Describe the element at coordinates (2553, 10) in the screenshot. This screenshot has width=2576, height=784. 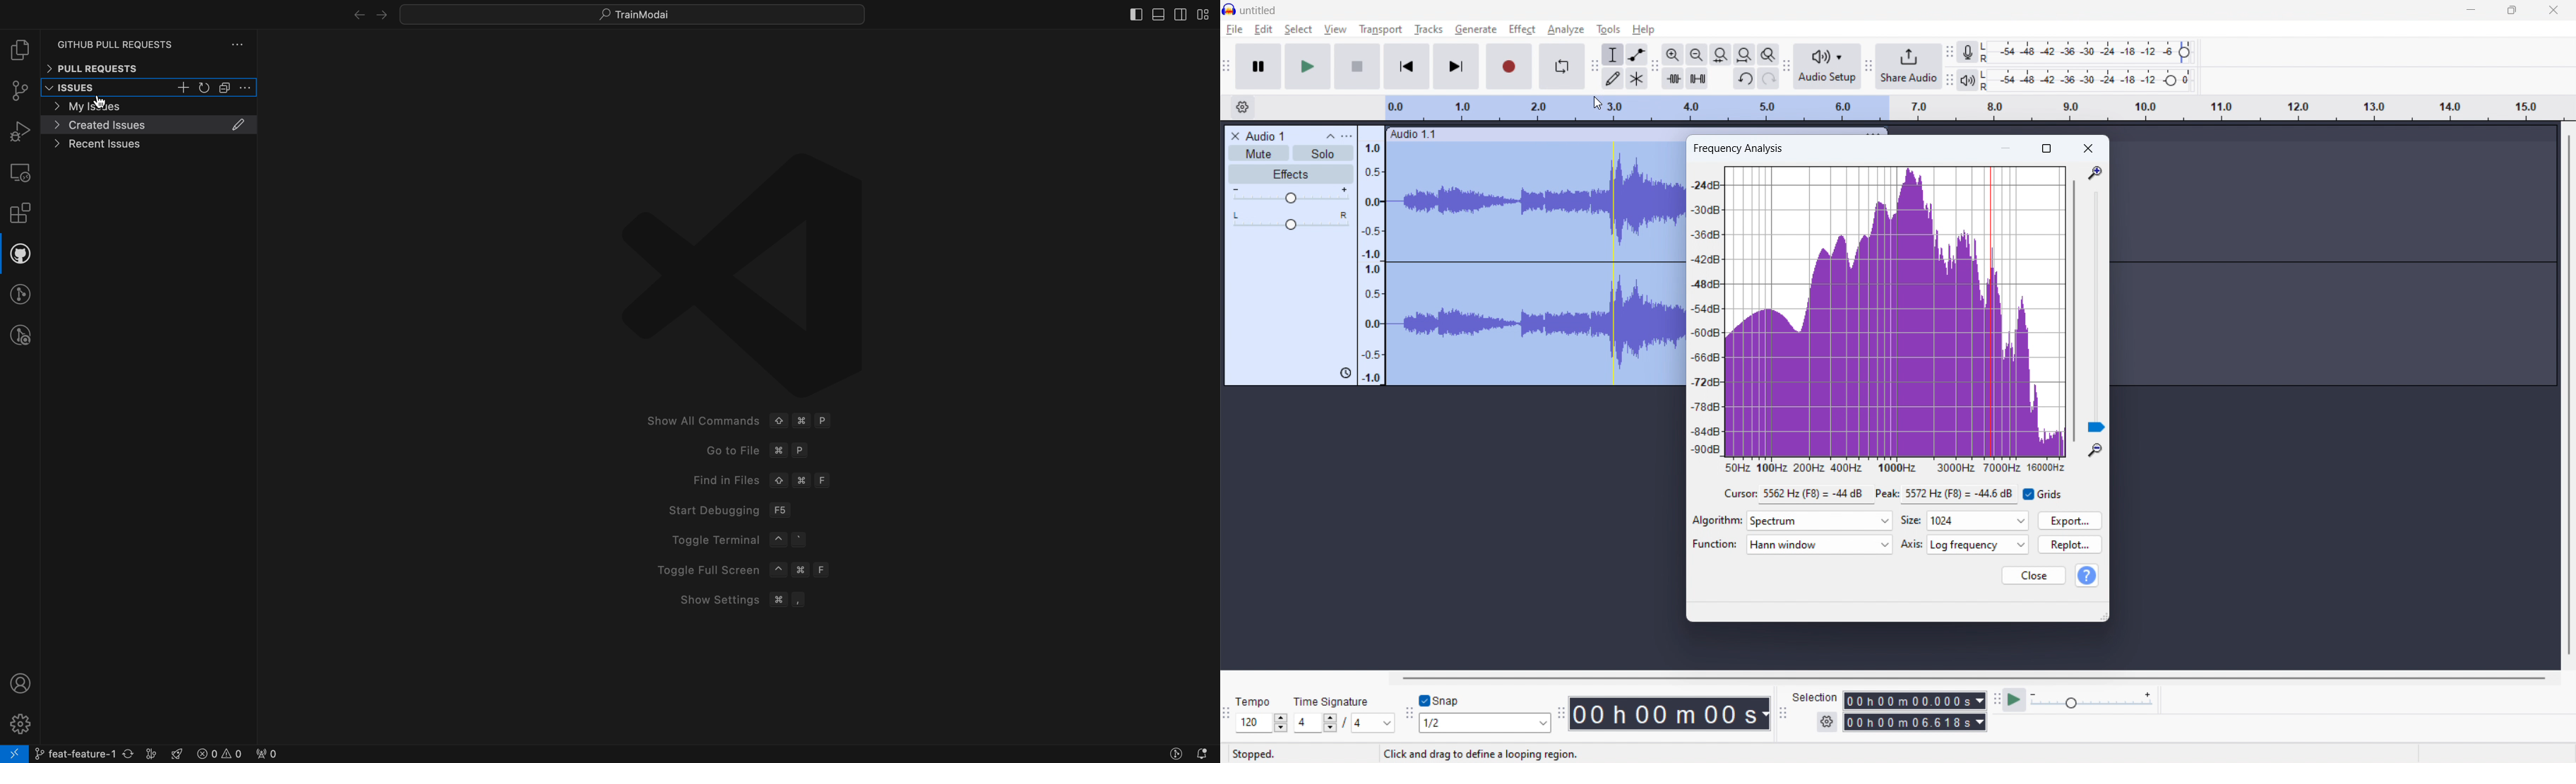
I see `close` at that location.